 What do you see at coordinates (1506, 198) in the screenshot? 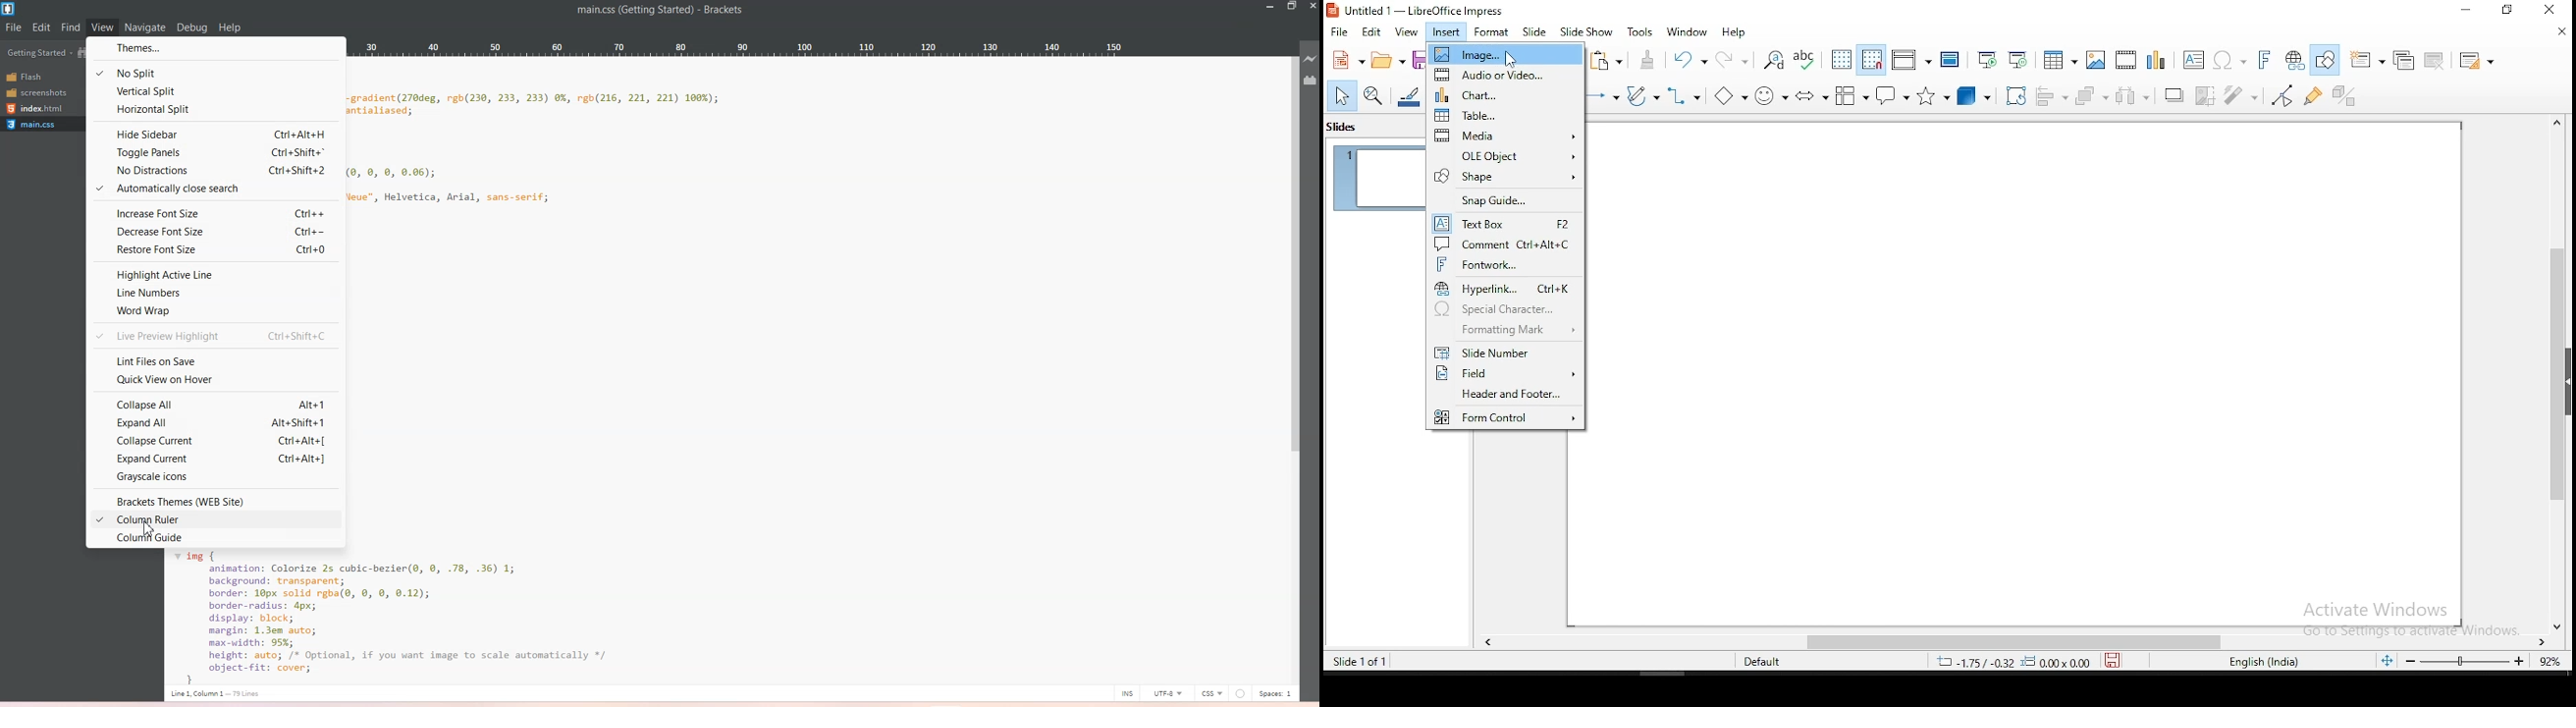
I see `snap guide` at bounding box center [1506, 198].